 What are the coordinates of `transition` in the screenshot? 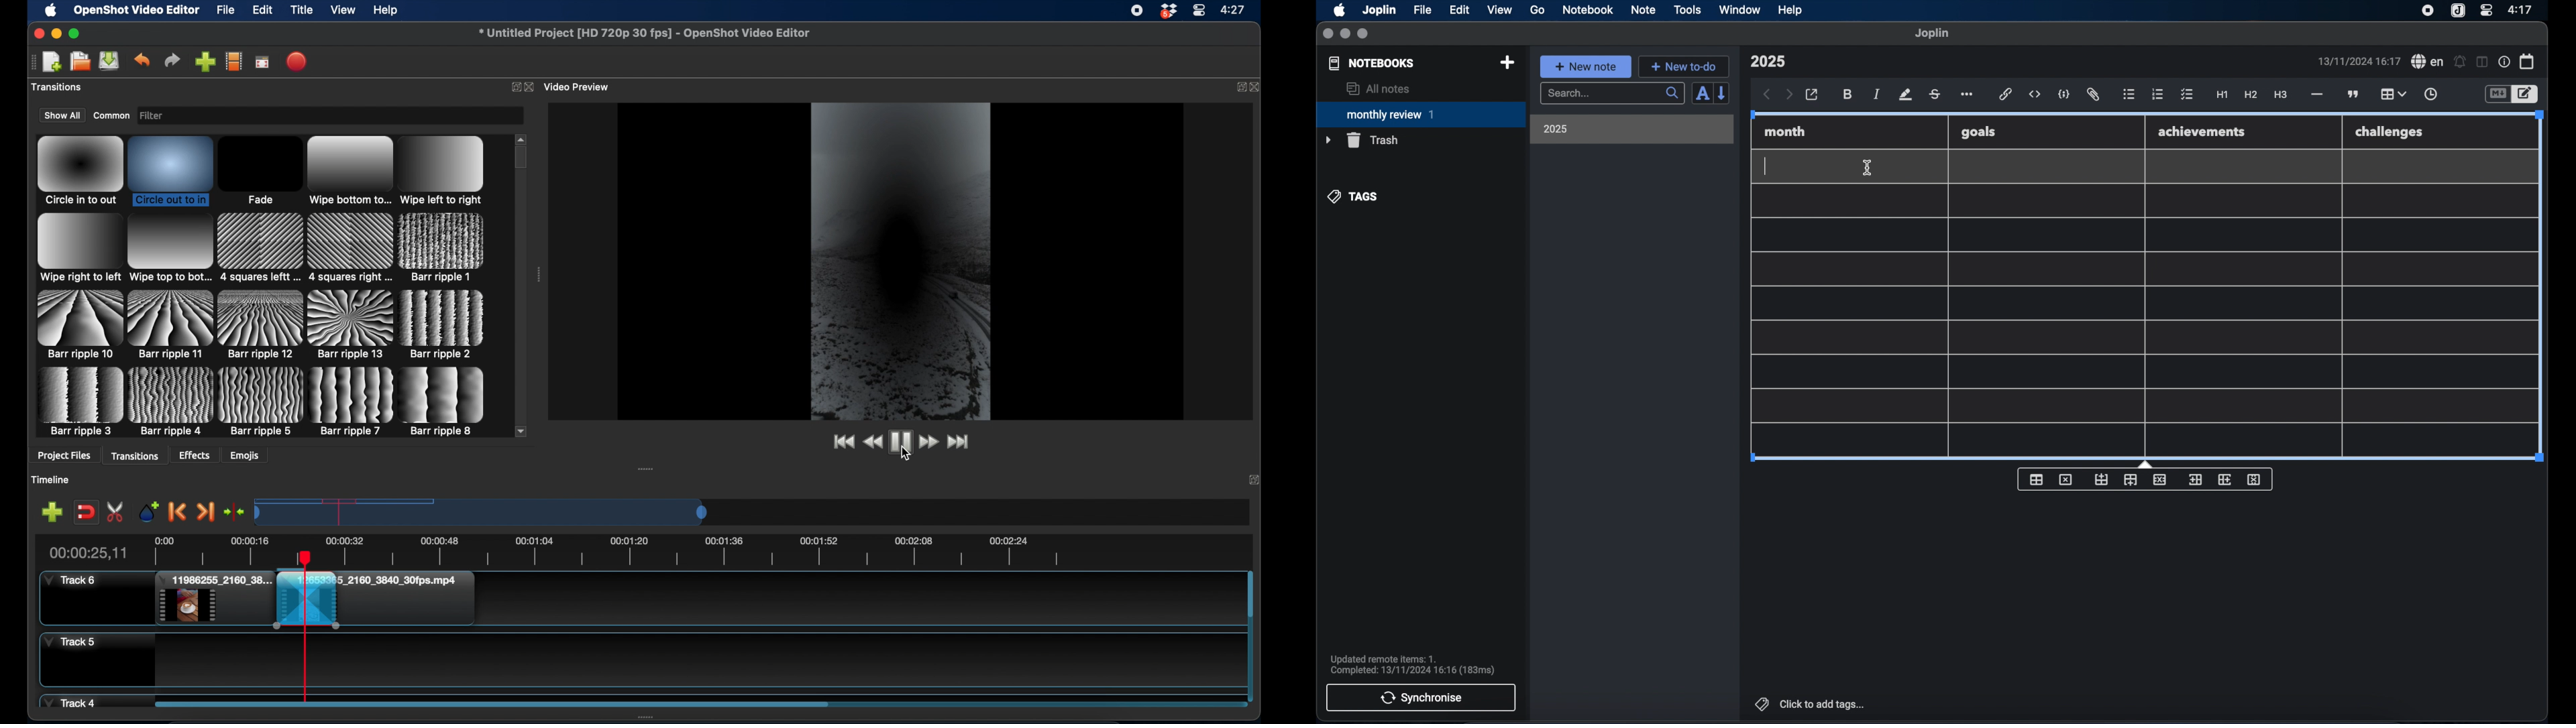 It's located at (350, 172).